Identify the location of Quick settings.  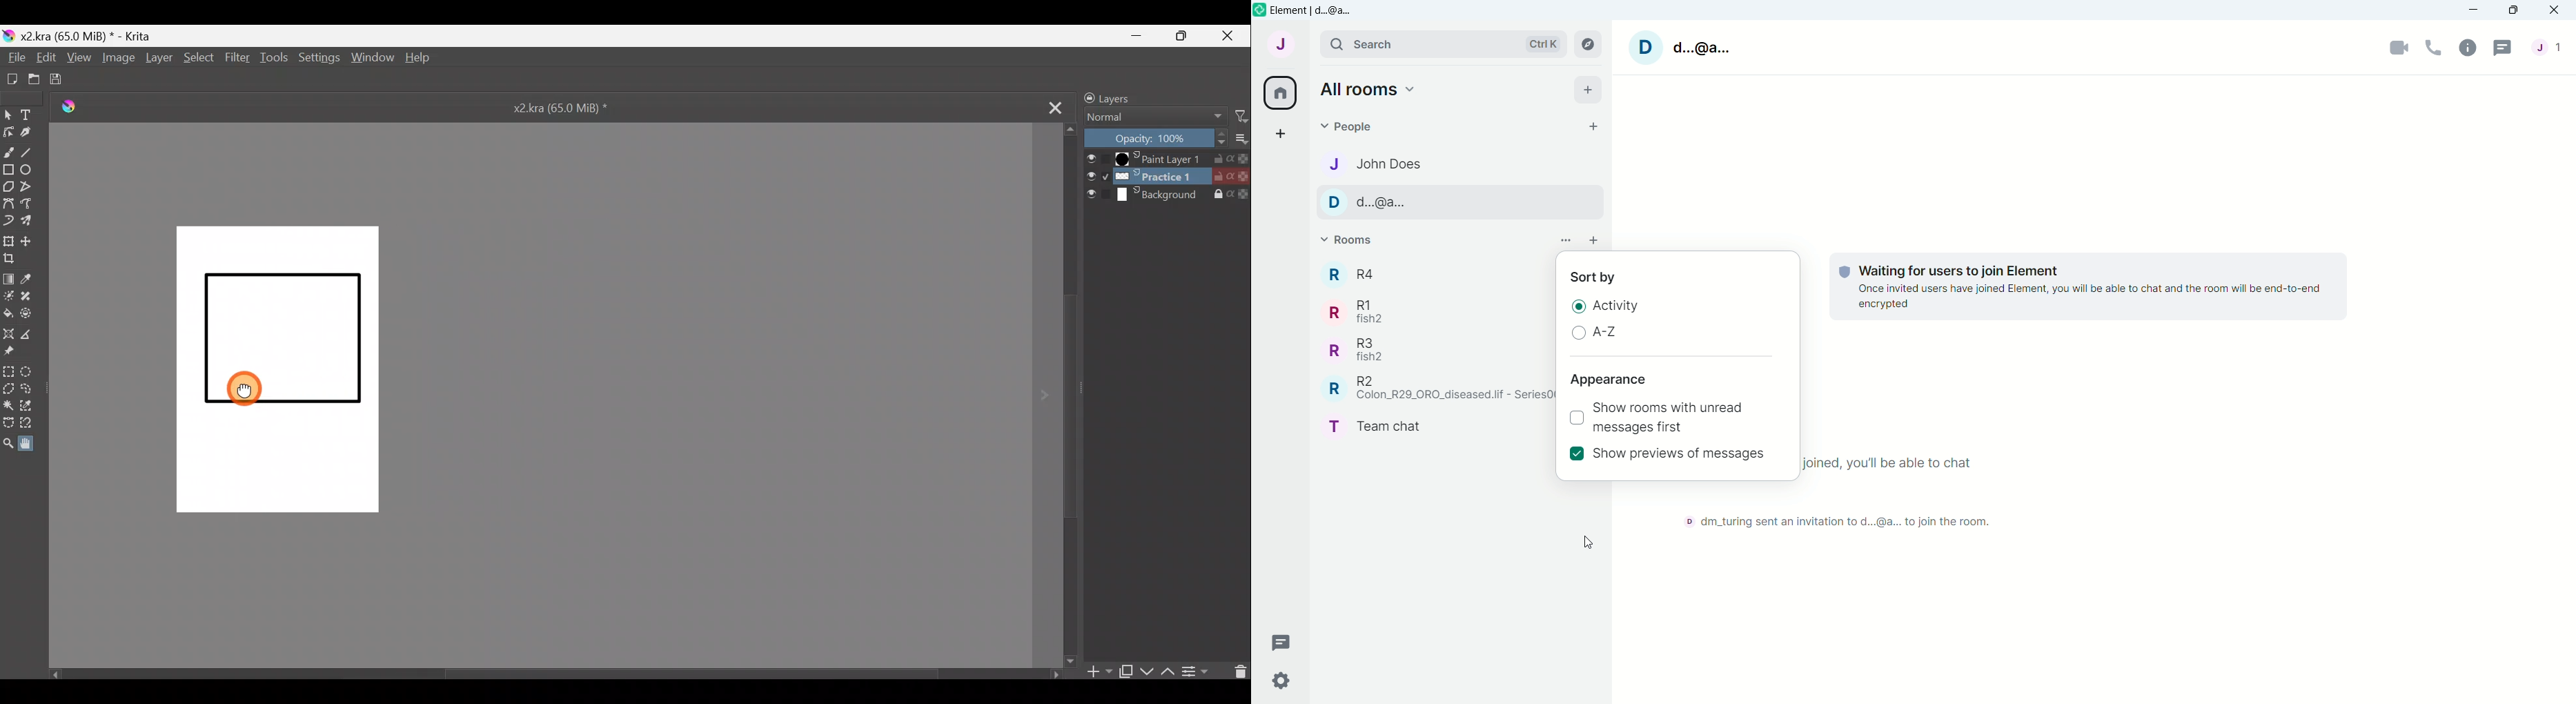
(1272, 681).